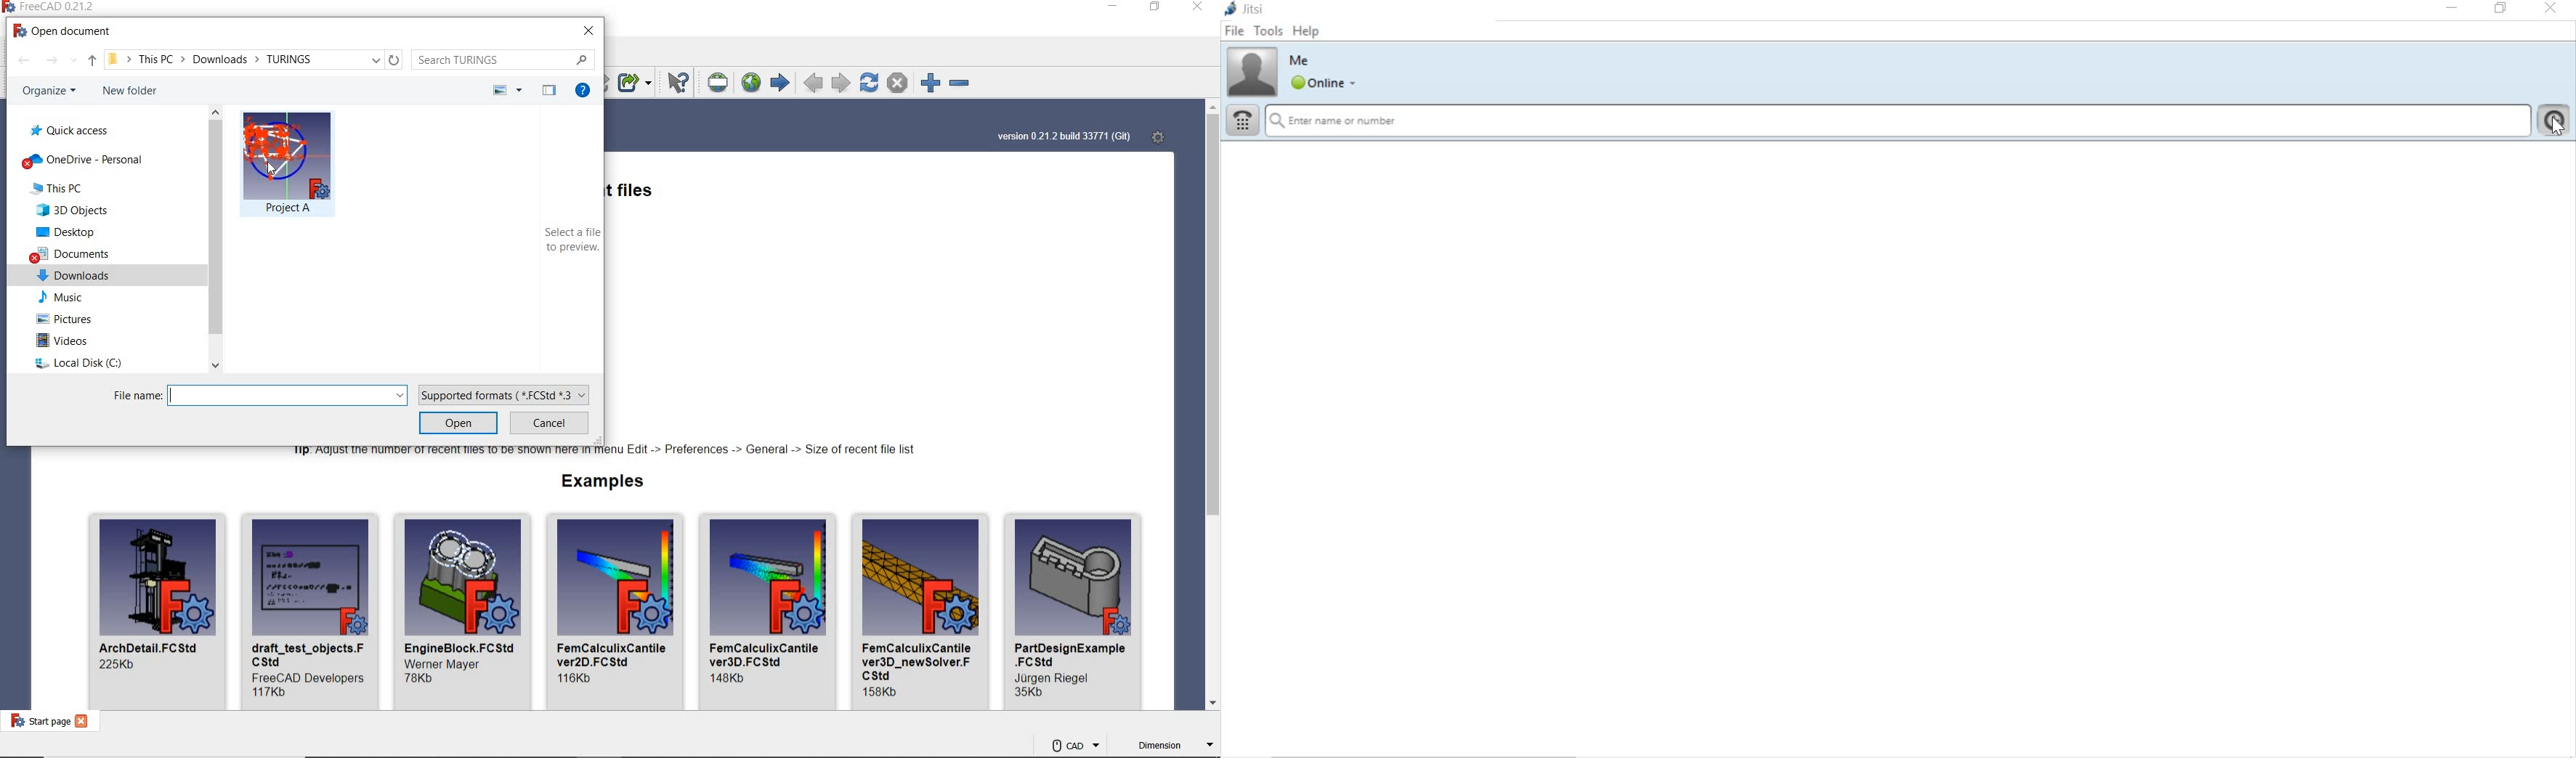 This screenshot has width=2576, height=784. I want to click on REFRESH, so click(395, 59).